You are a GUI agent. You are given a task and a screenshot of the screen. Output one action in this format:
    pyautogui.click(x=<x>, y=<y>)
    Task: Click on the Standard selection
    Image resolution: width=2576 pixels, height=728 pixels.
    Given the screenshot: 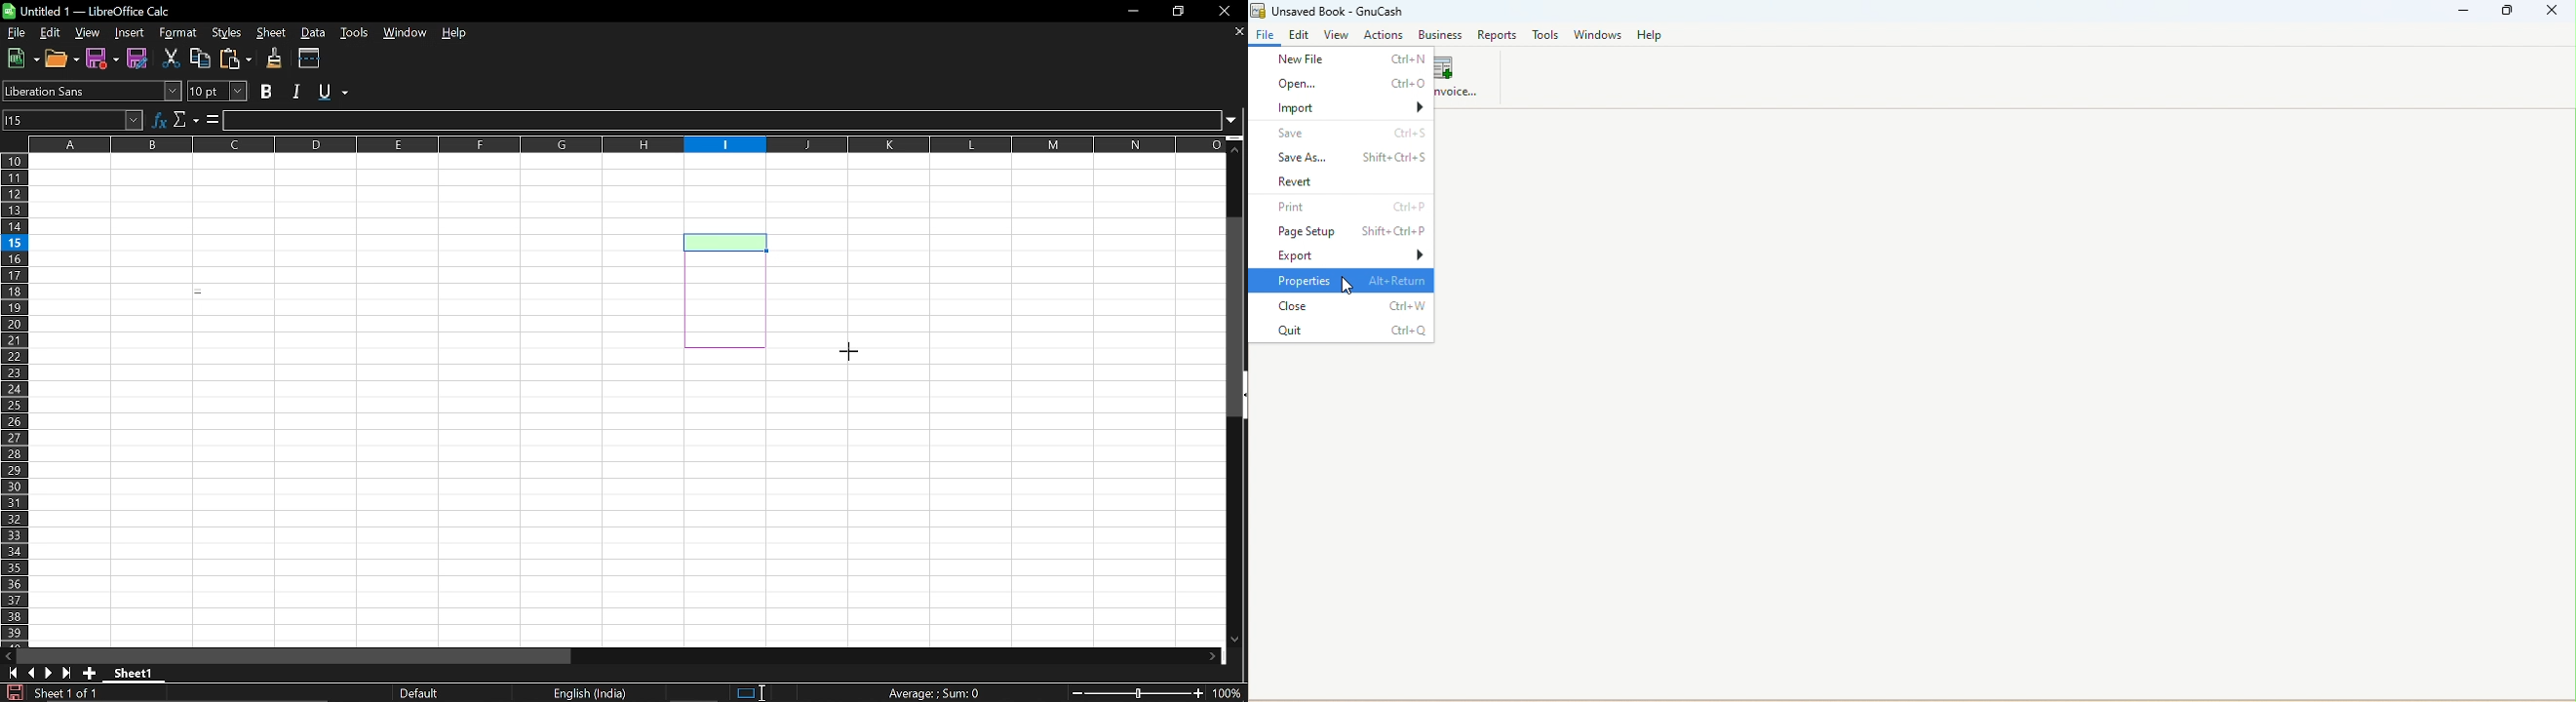 What is the action you would take?
    pyautogui.click(x=743, y=691)
    